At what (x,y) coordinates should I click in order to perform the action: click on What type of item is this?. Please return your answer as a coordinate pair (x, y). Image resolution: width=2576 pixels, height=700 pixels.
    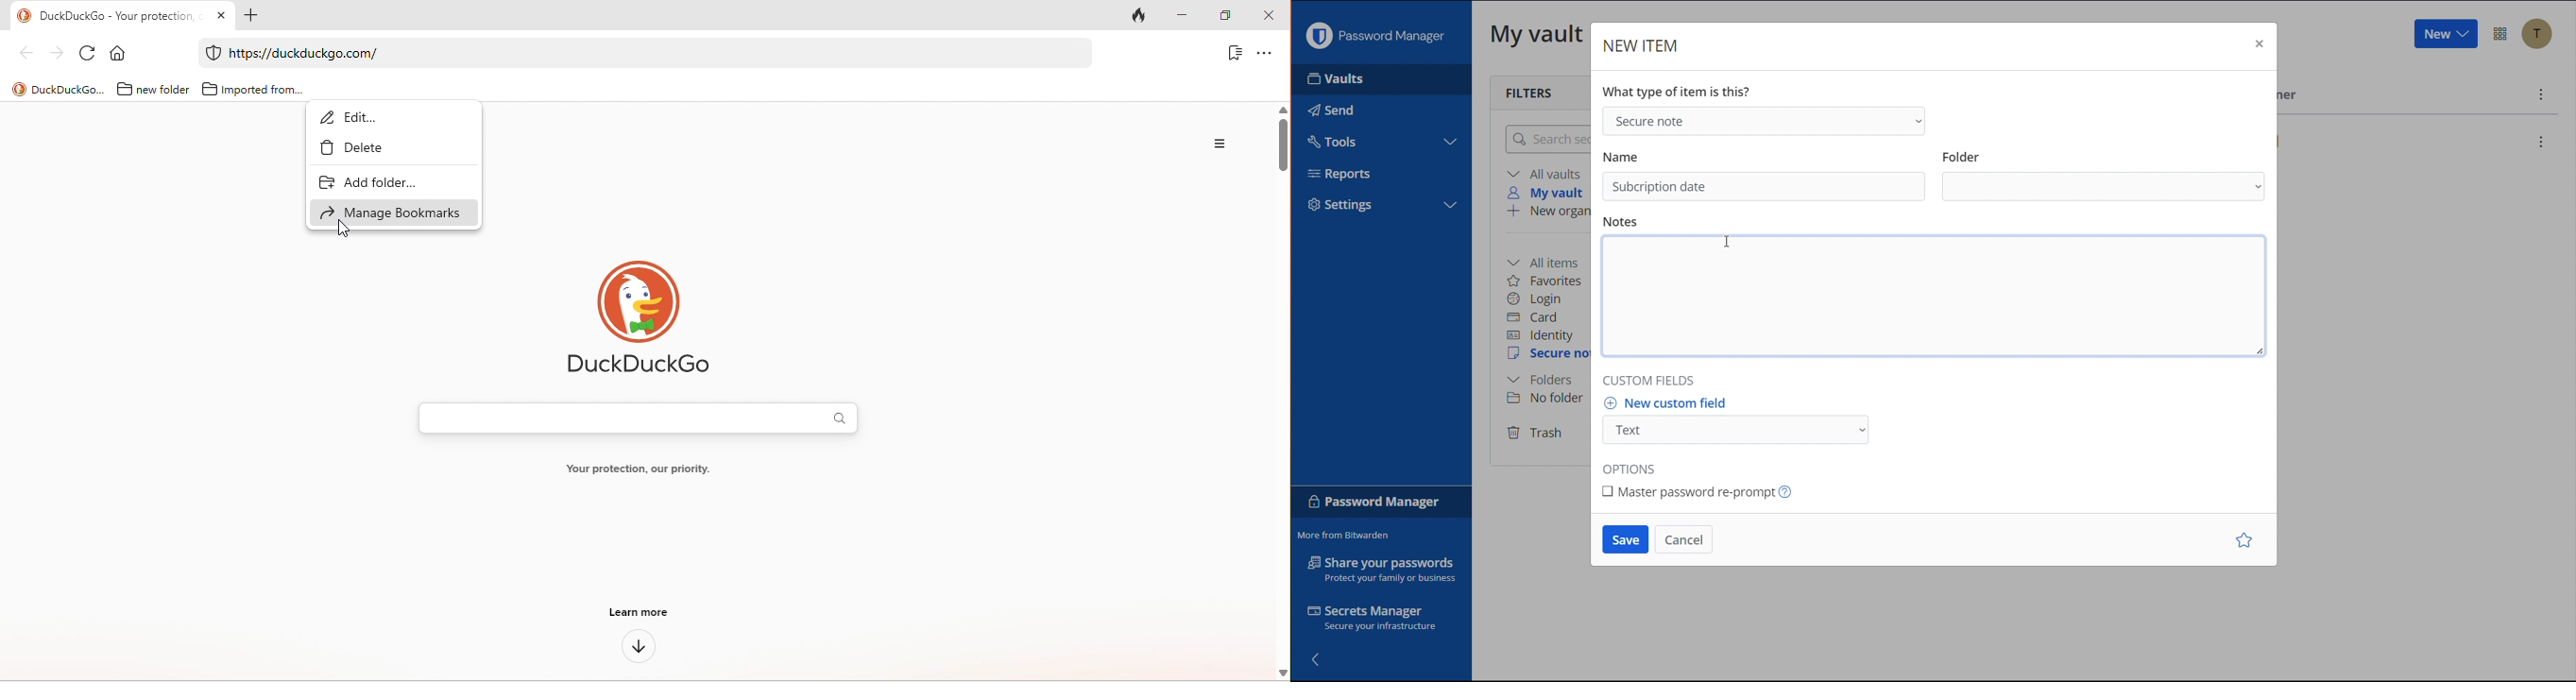
    Looking at the image, I should click on (1681, 89).